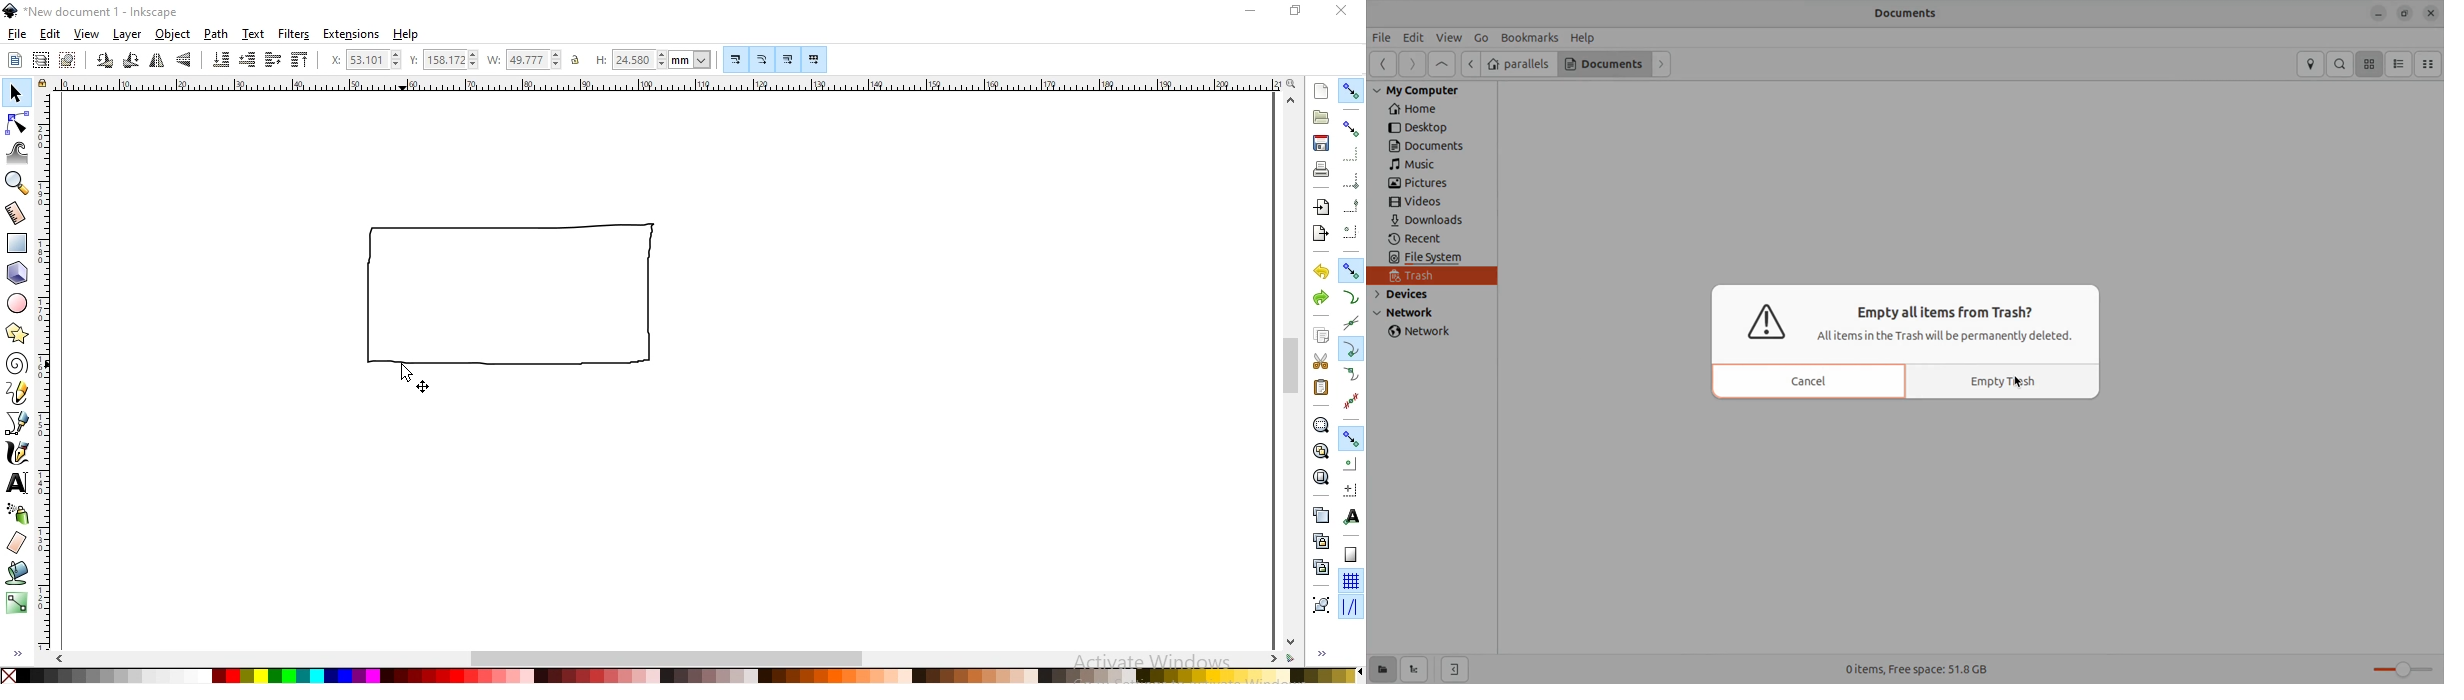  I want to click on draw  calligraphic or brush strokes, so click(17, 453).